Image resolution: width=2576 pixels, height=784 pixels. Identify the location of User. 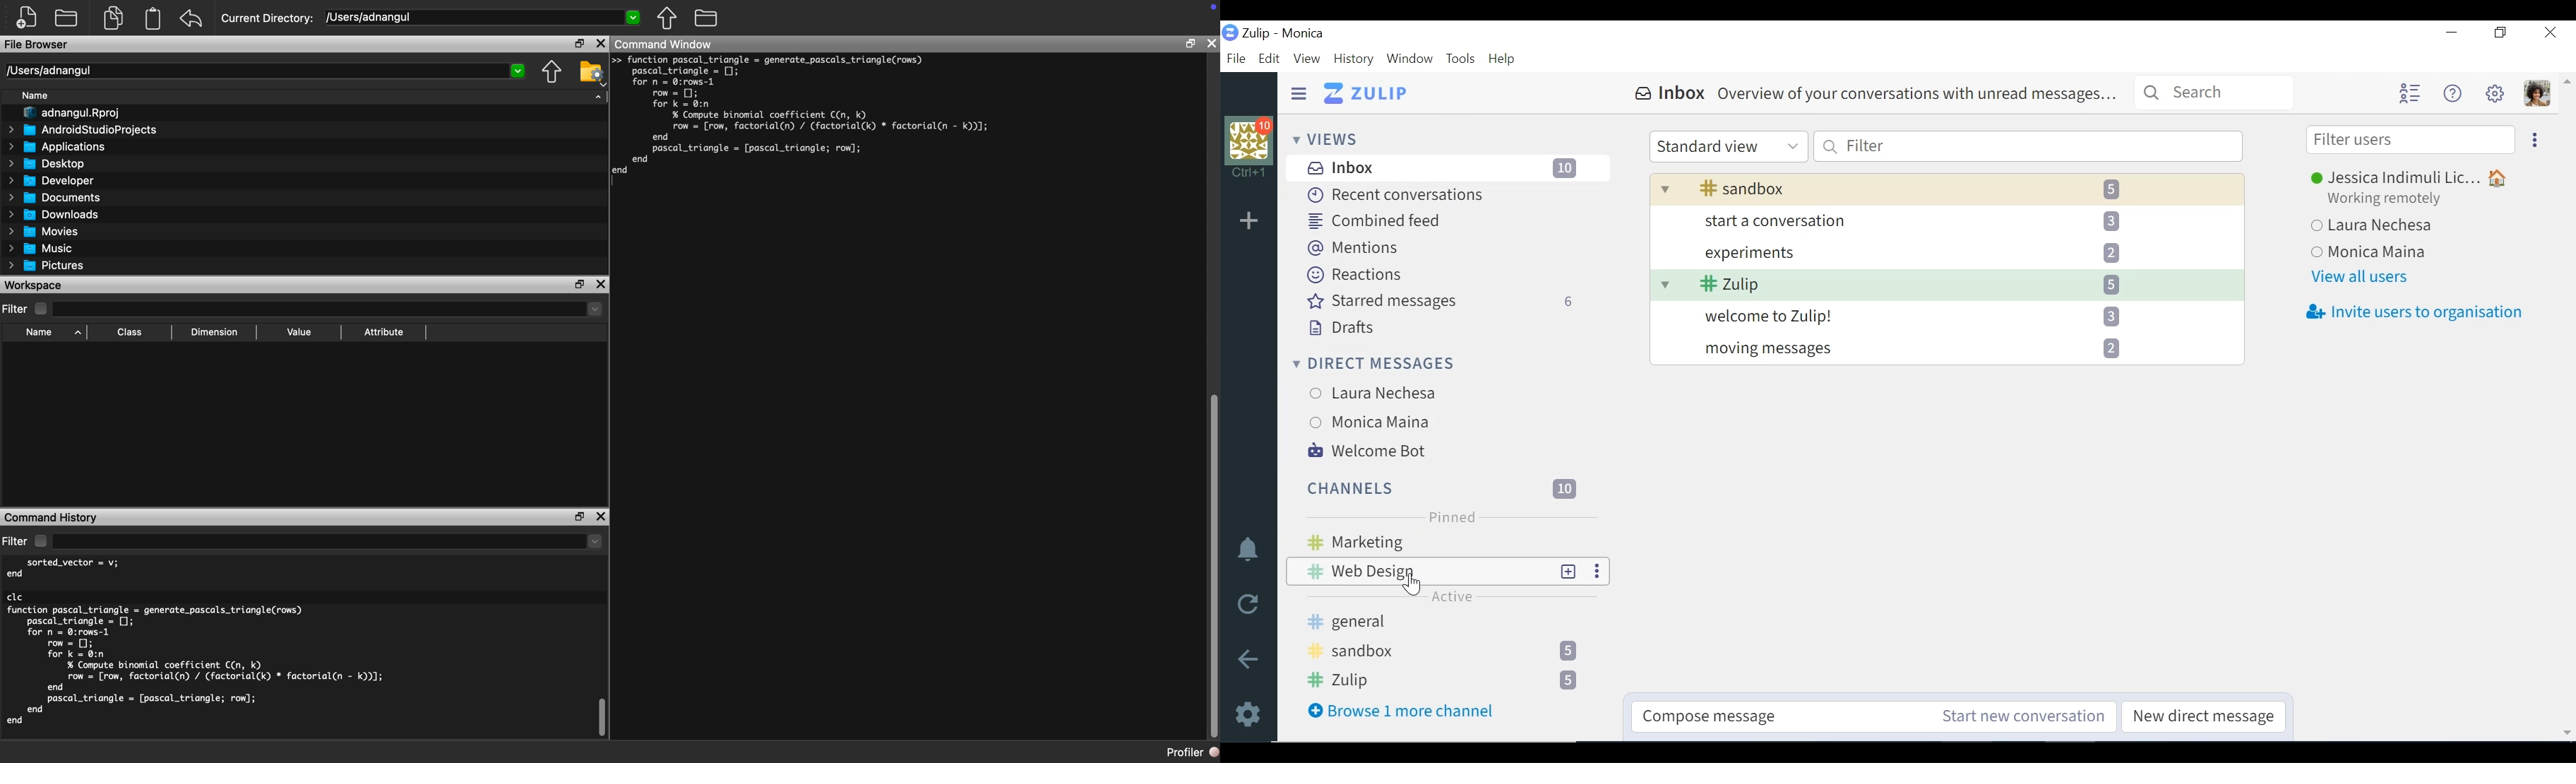
(2416, 178).